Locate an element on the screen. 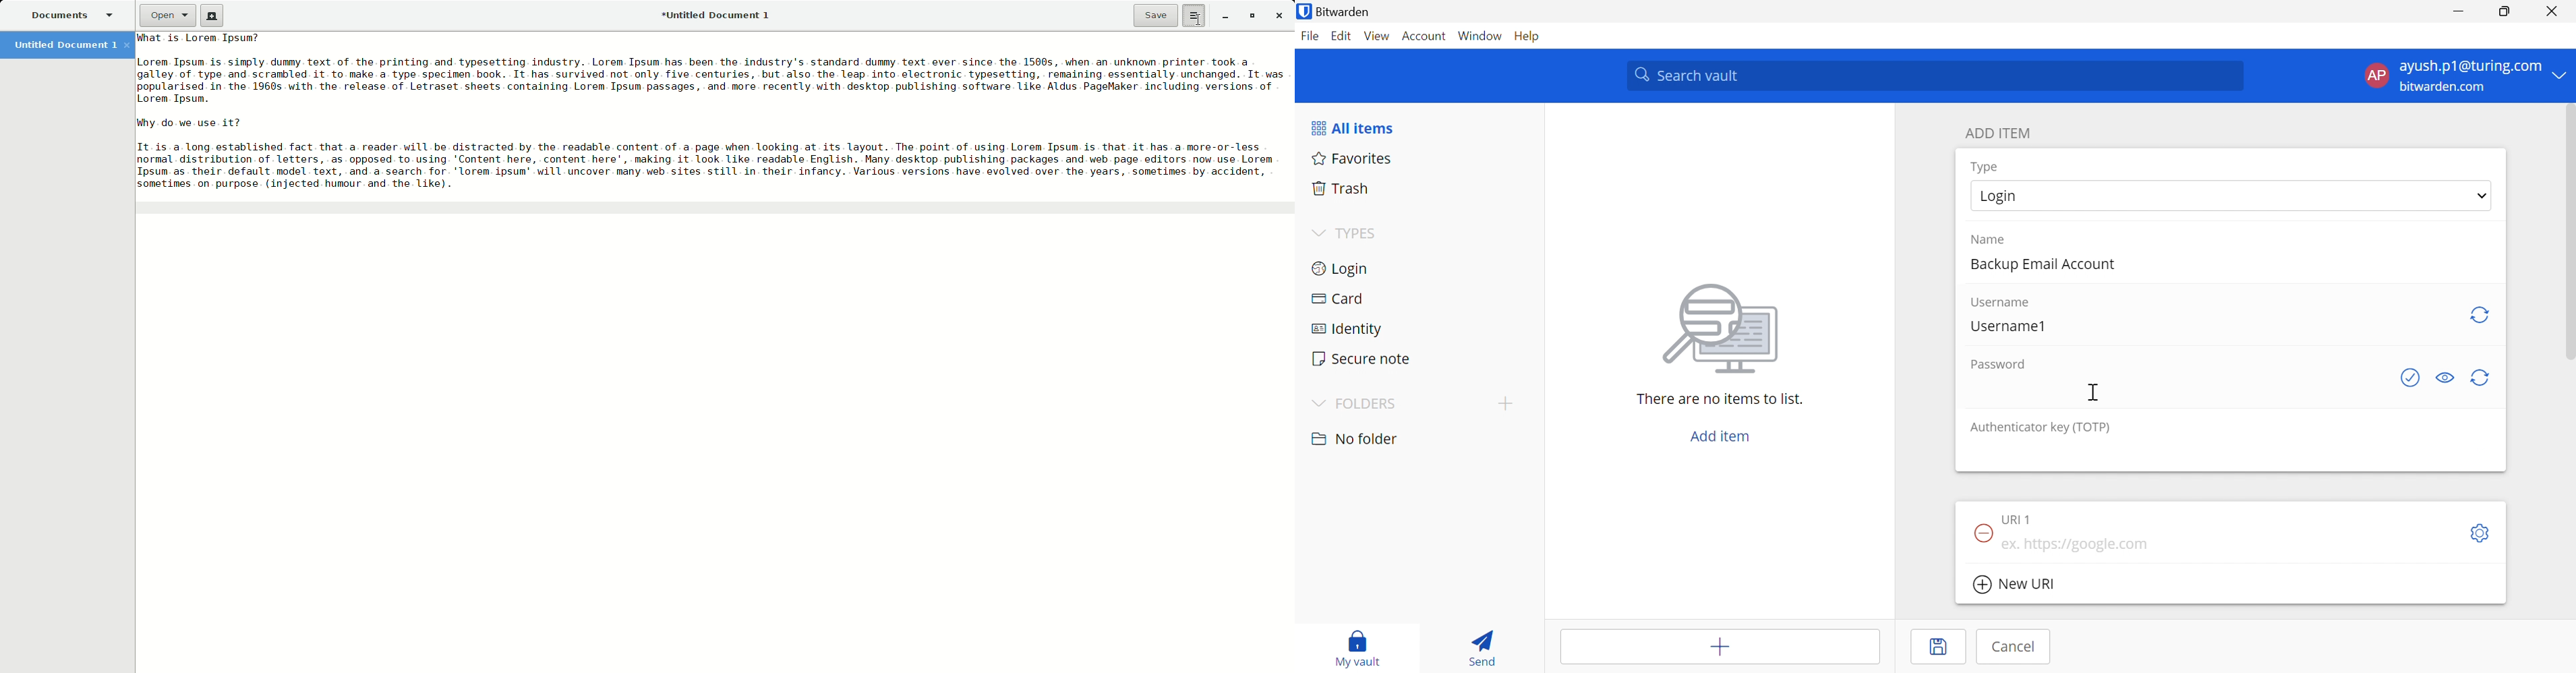 This screenshot has height=700, width=2576. Add folder is located at coordinates (1506, 405).